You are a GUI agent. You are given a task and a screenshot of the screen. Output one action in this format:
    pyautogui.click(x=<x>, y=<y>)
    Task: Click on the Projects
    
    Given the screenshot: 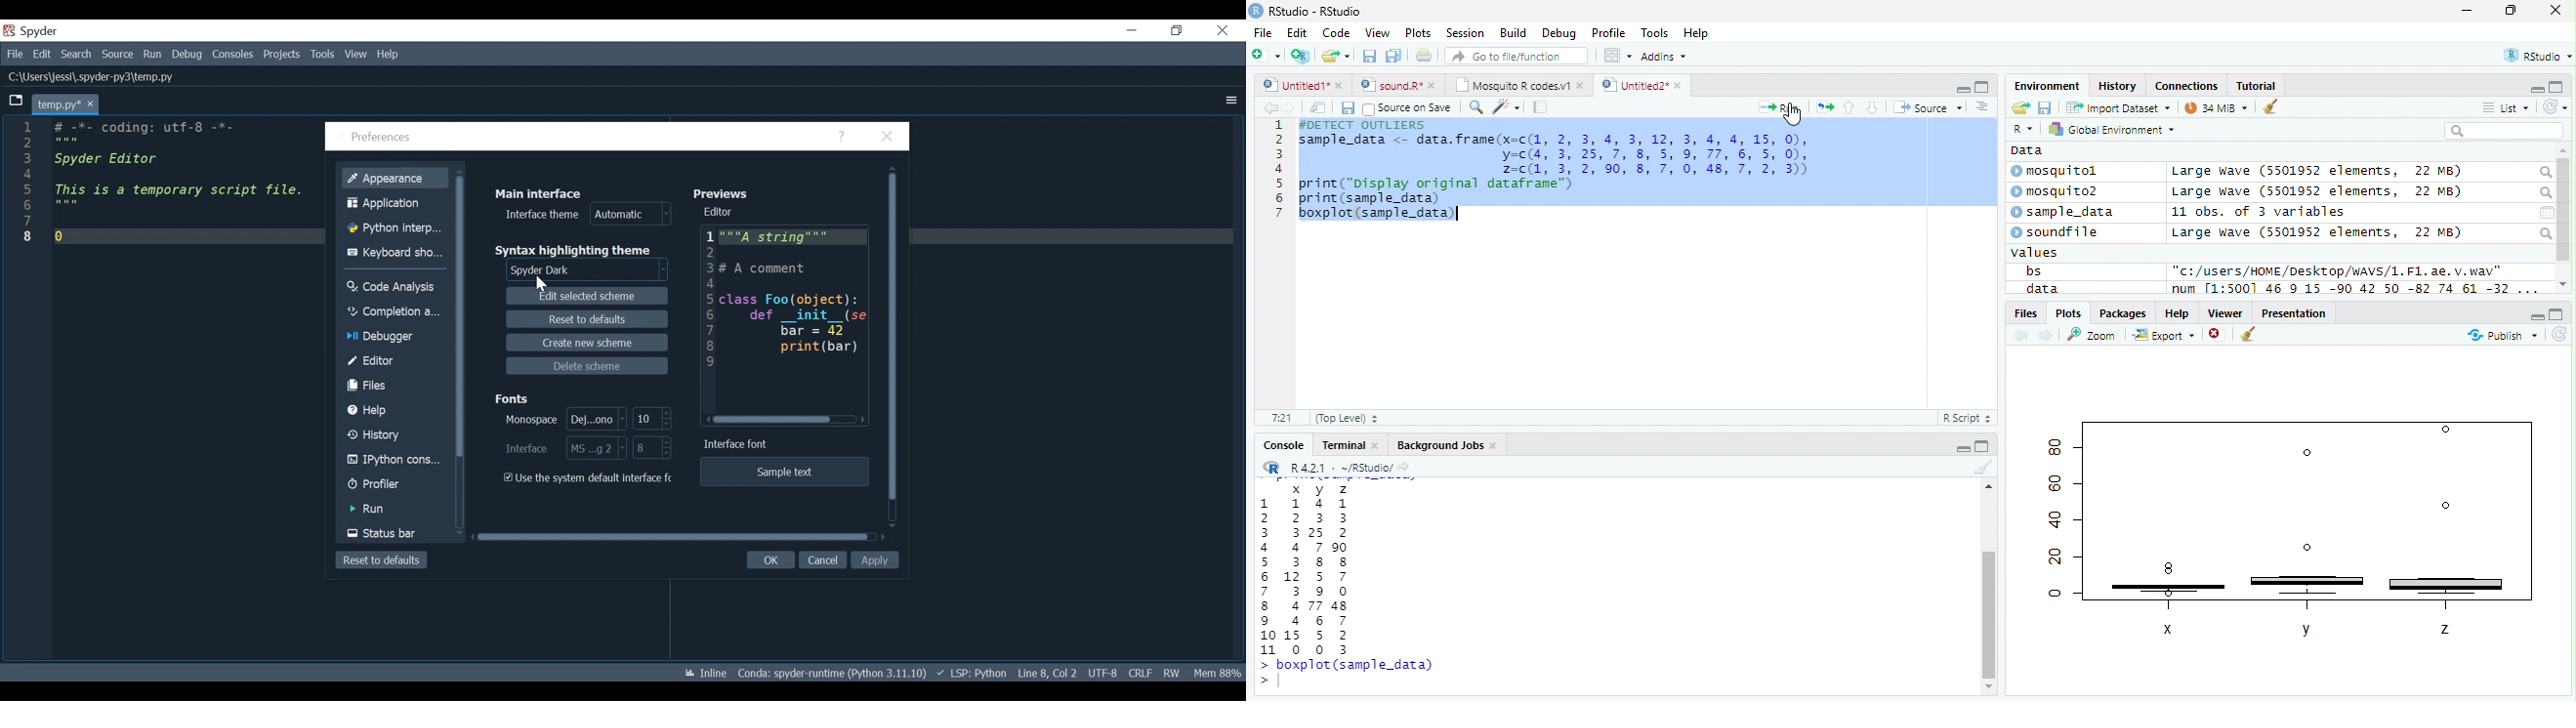 What is the action you would take?
    pyautogui.click(x=282, y=55)
    